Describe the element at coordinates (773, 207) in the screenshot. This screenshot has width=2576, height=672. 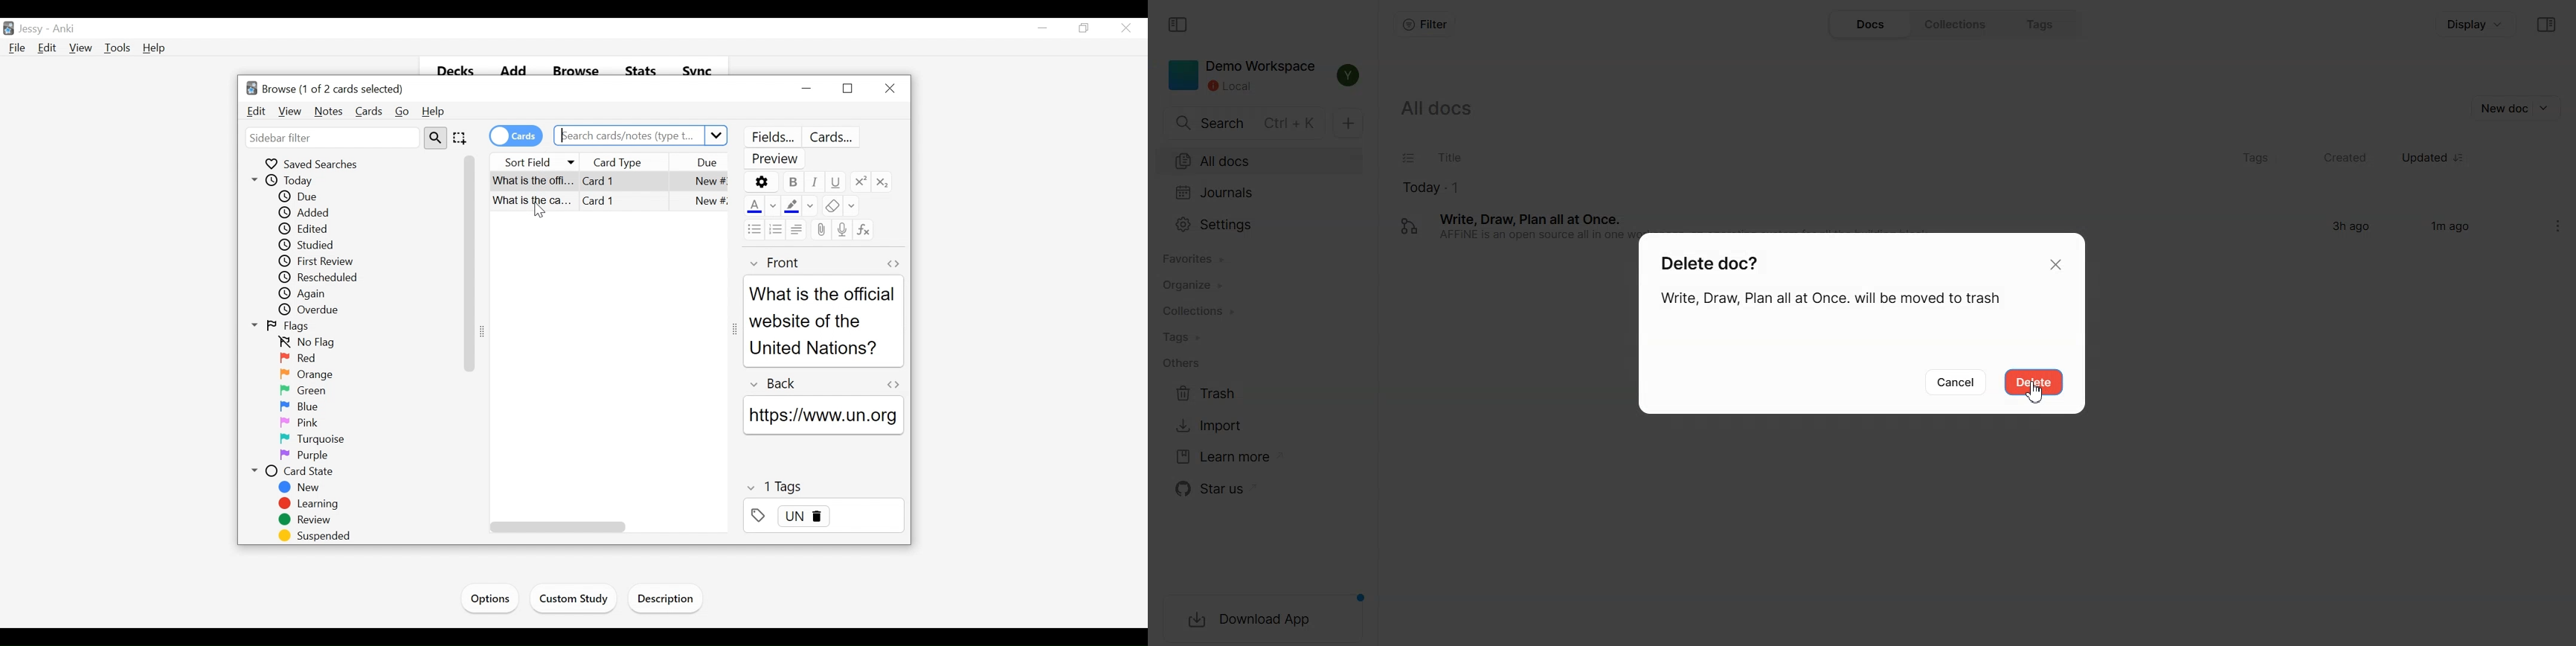
I see `Change color` at that location.